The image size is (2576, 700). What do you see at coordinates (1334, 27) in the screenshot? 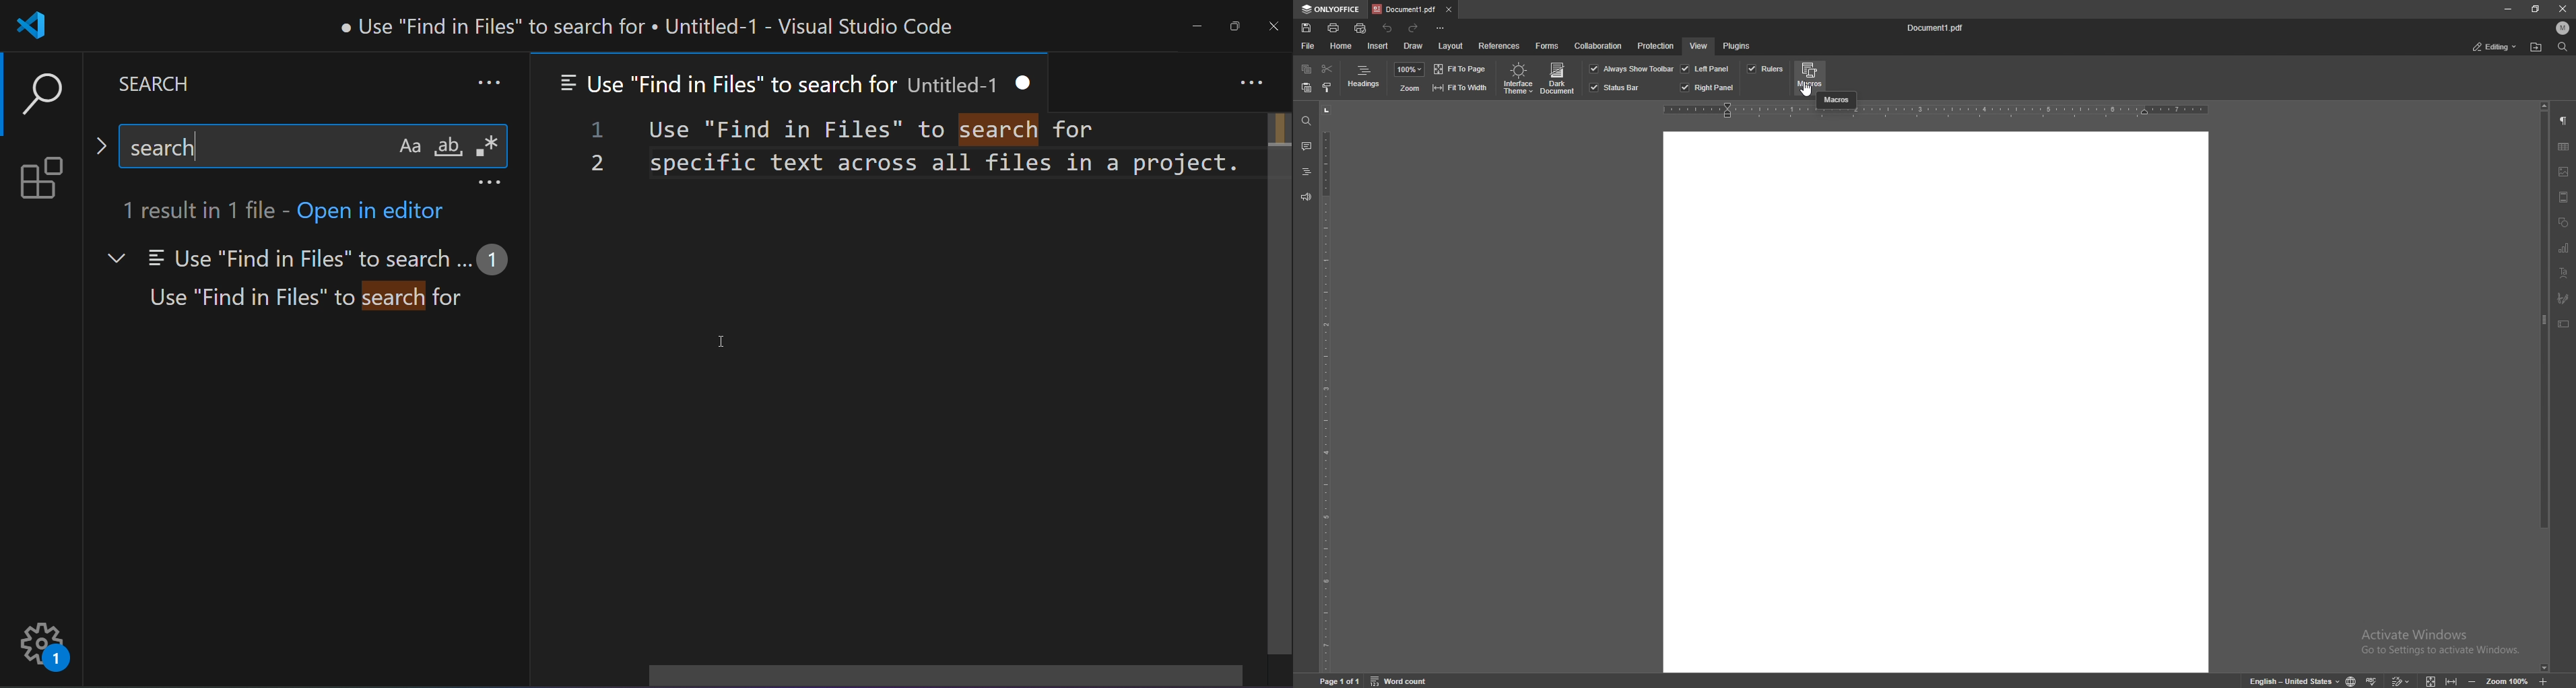
I see `print` at bounding box center [1334, 27].